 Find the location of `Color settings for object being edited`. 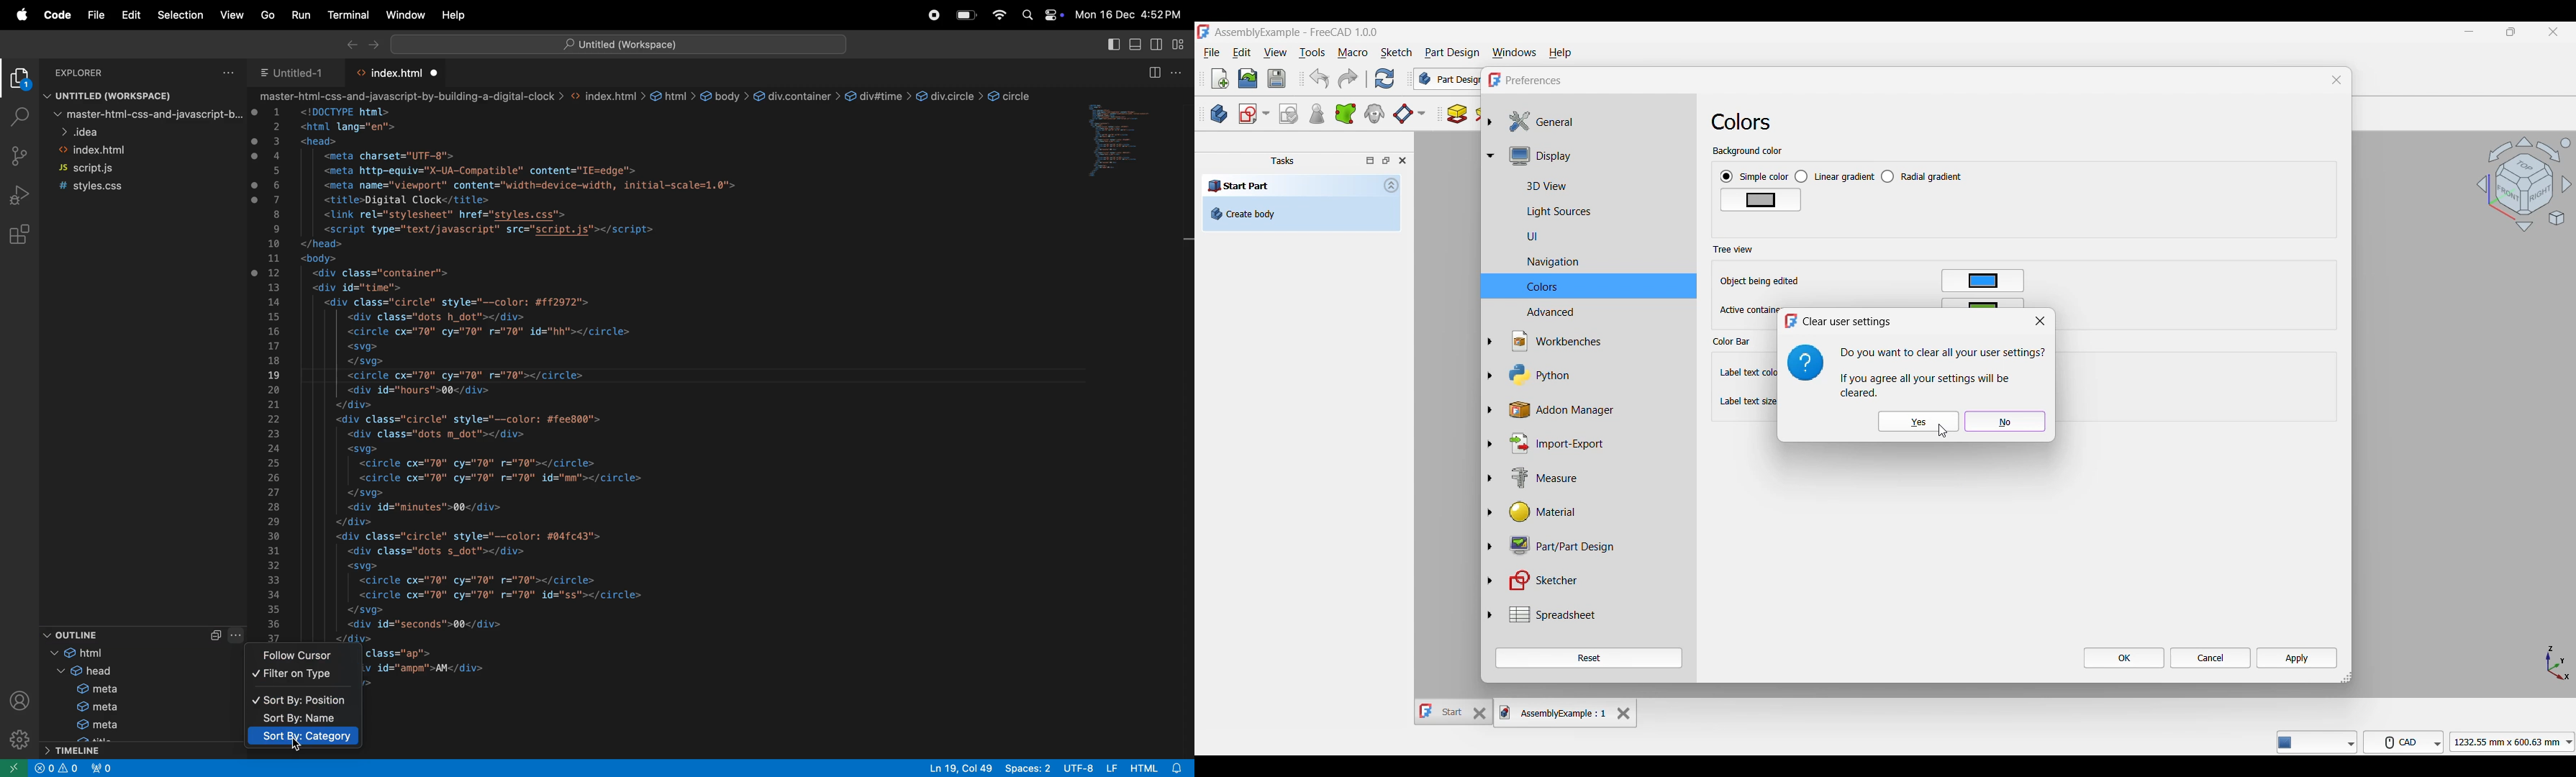

Color settings for object being edited is located at coordinates (1982, 281).